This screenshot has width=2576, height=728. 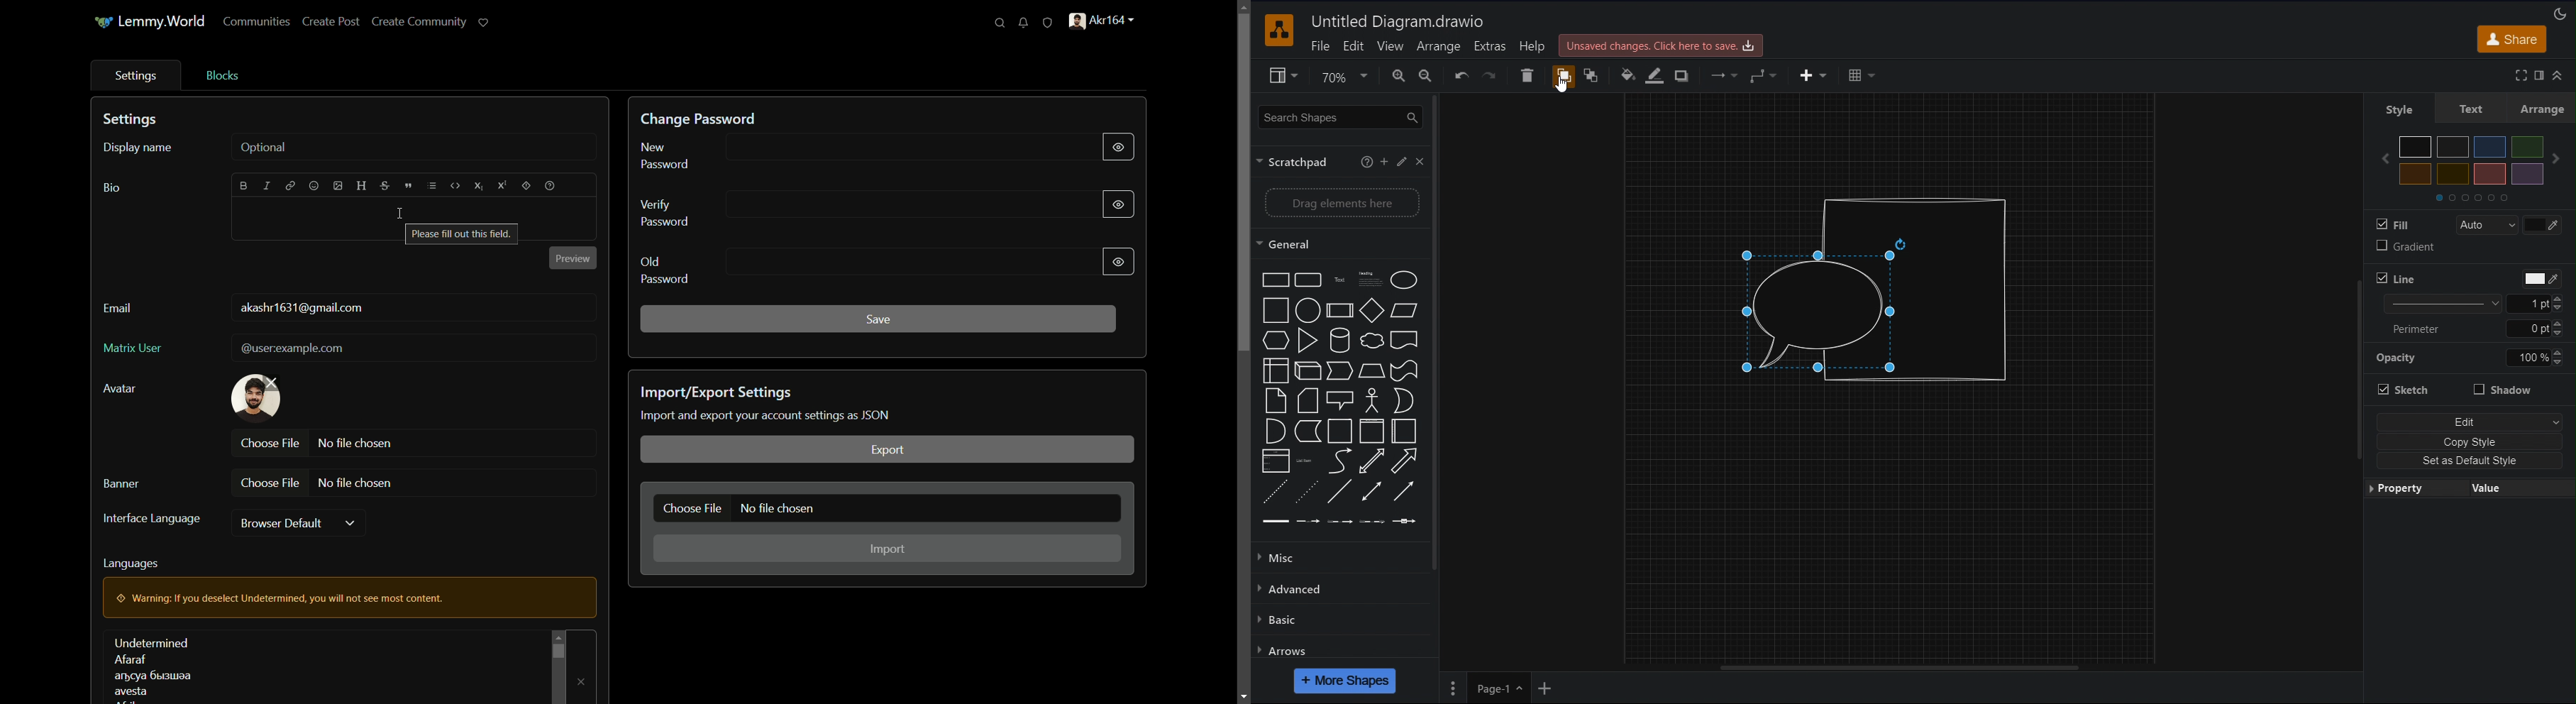 What do you see at coordinates (2503, 389) in the screenshot?
I see `Shadow` at bounding box center [2503, 389].